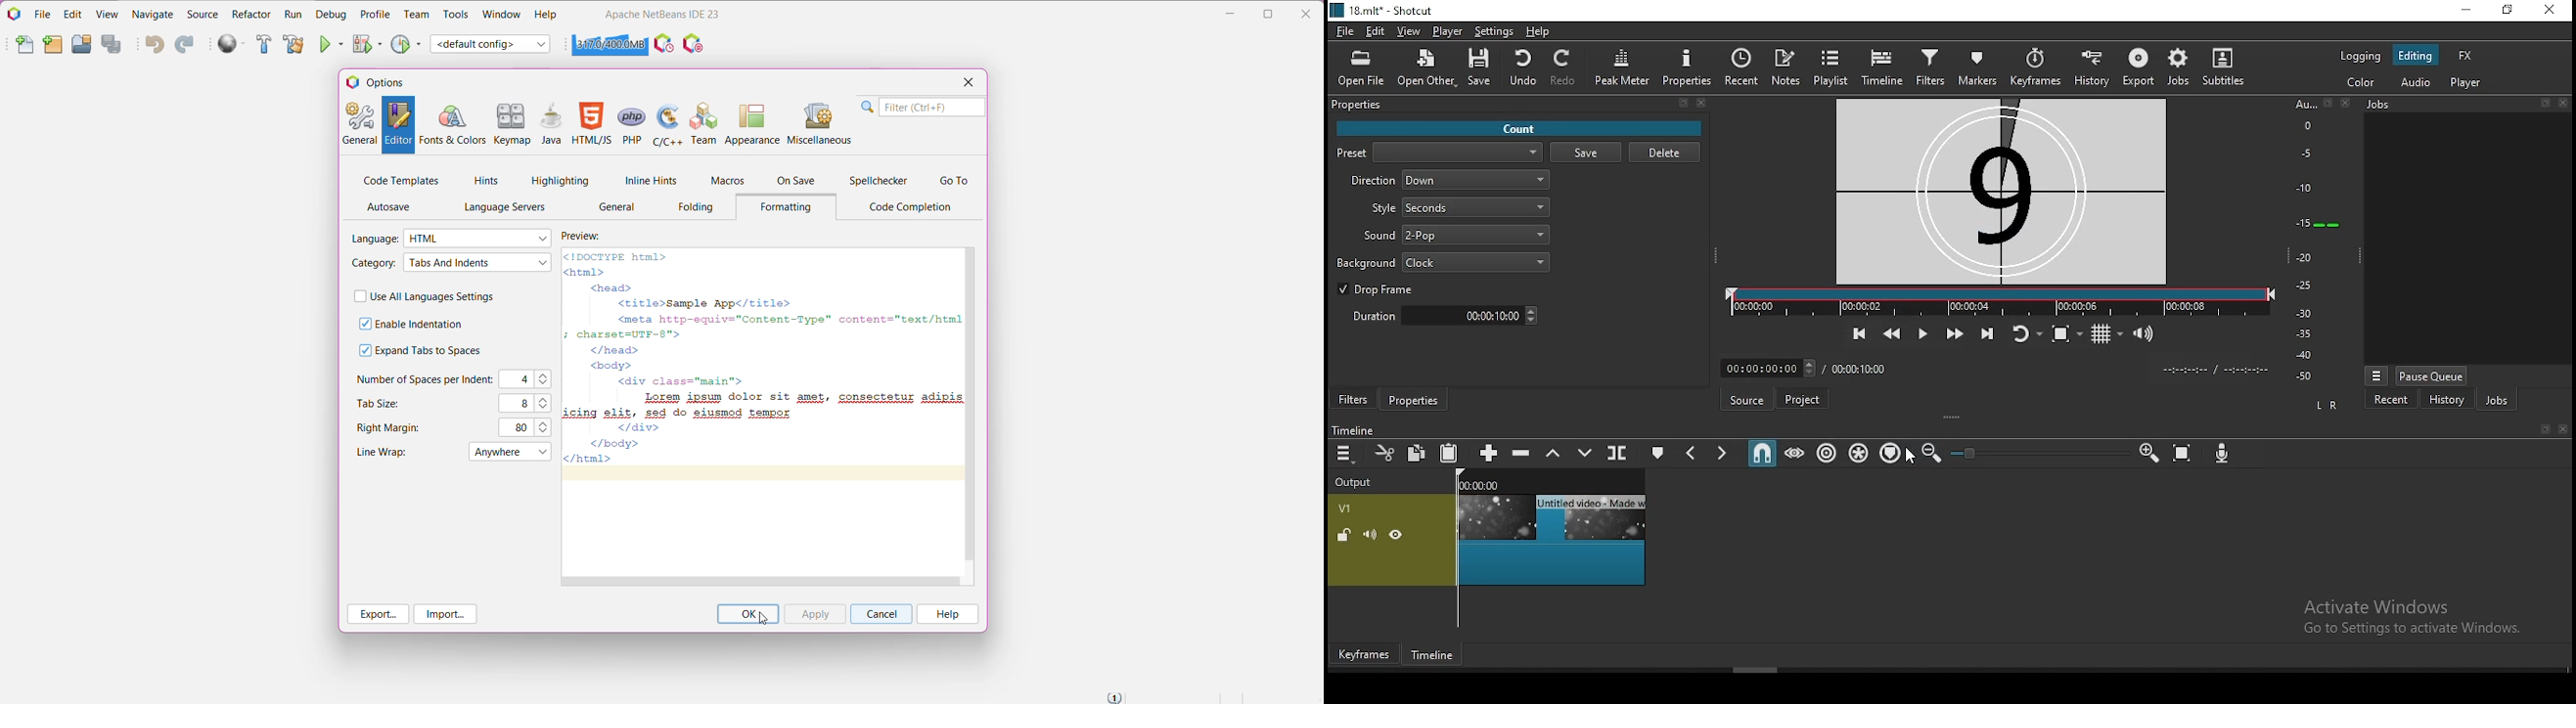 The image size is (2576, 728). I want to click on Jobs, so click(2463, 106).